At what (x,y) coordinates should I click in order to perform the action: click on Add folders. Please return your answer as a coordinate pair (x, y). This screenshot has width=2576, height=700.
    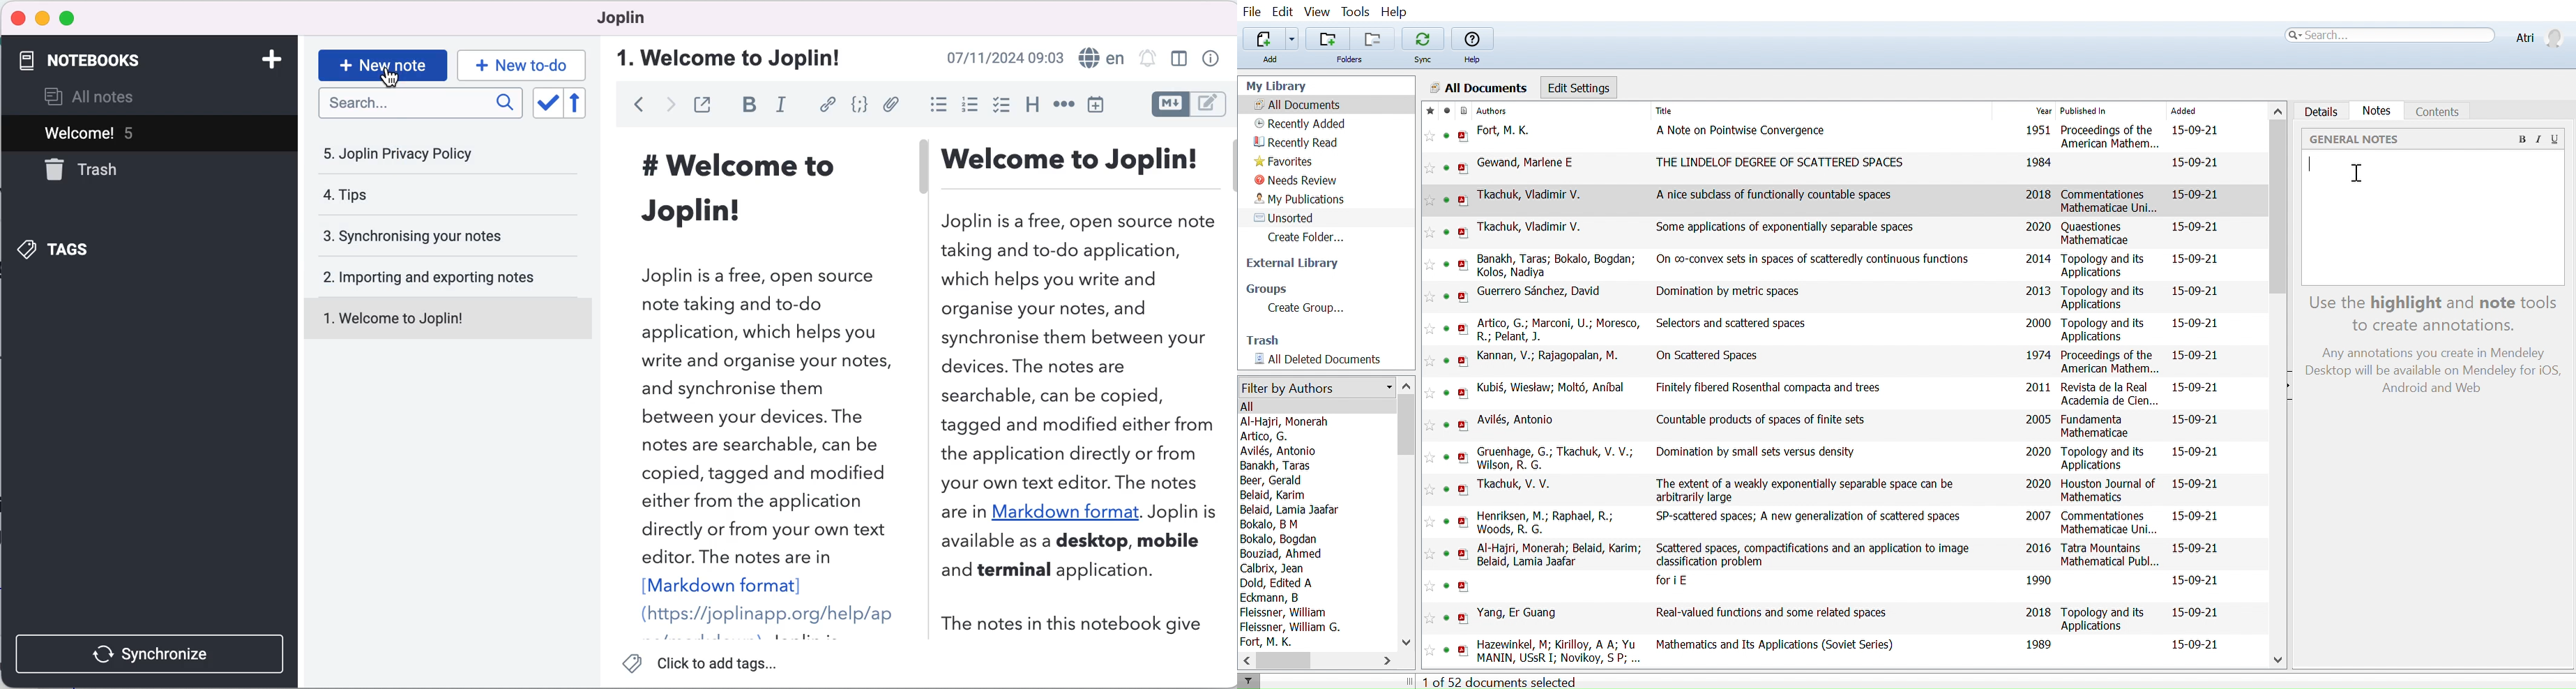
    Looking at the image, I should click on (1328, 39).